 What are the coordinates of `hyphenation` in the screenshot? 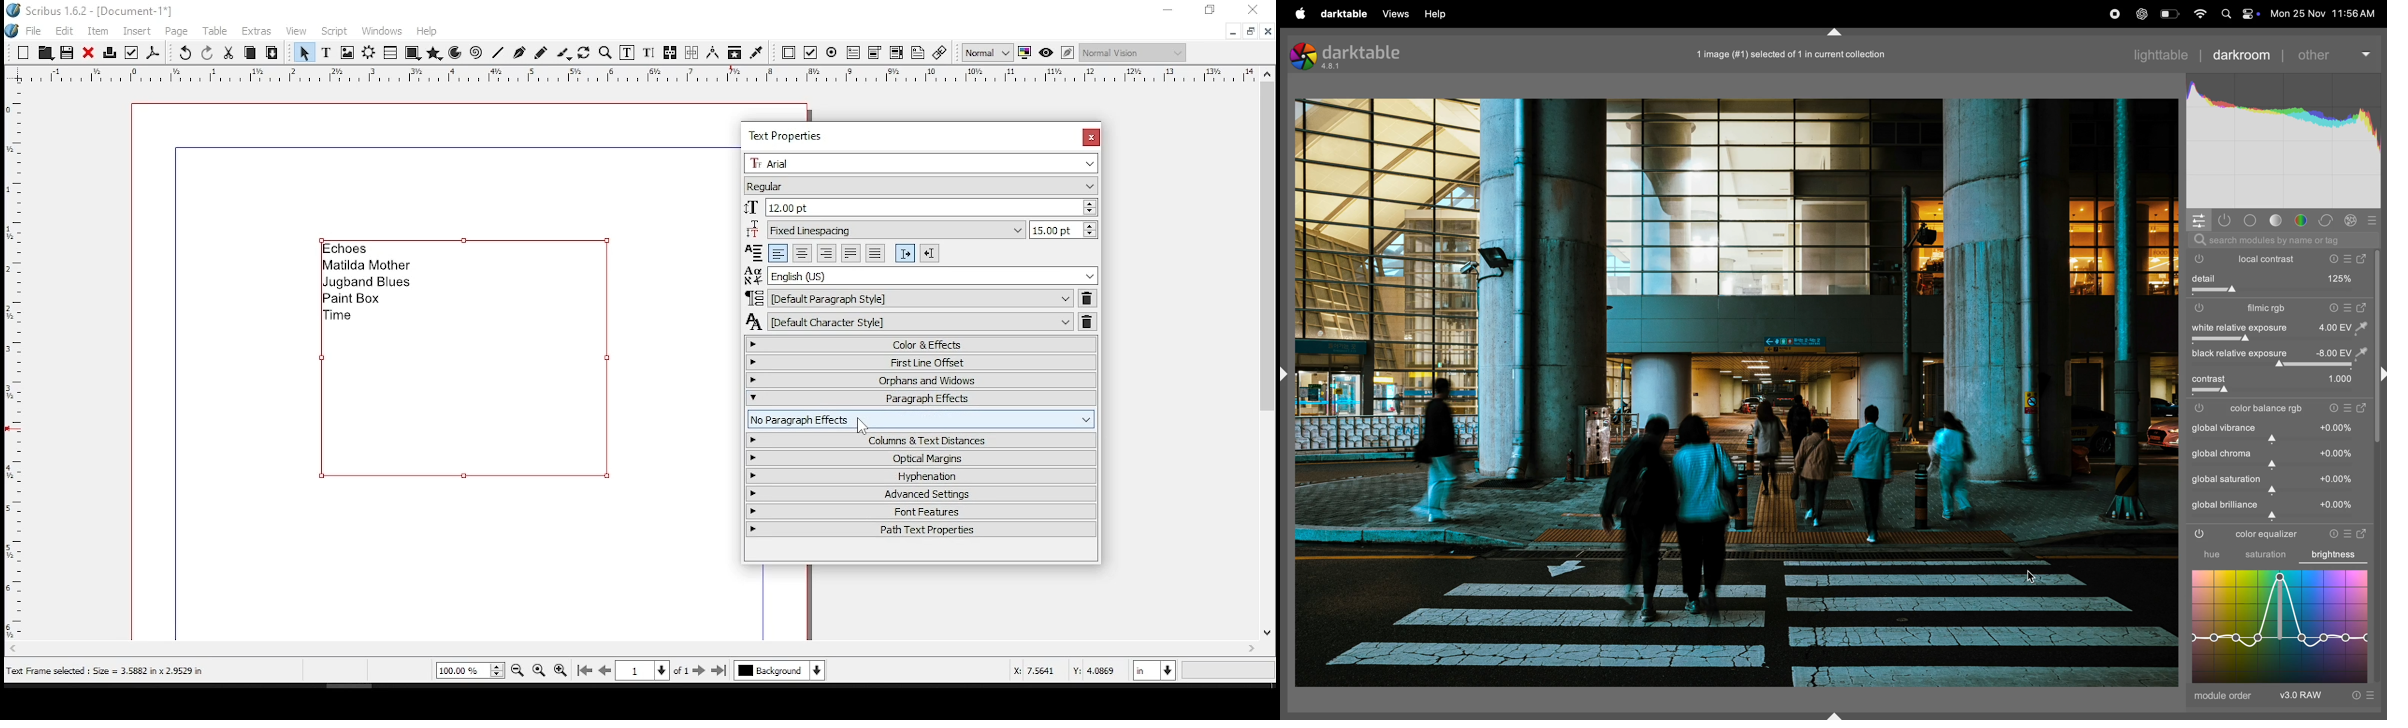 It's located at (921, 476).